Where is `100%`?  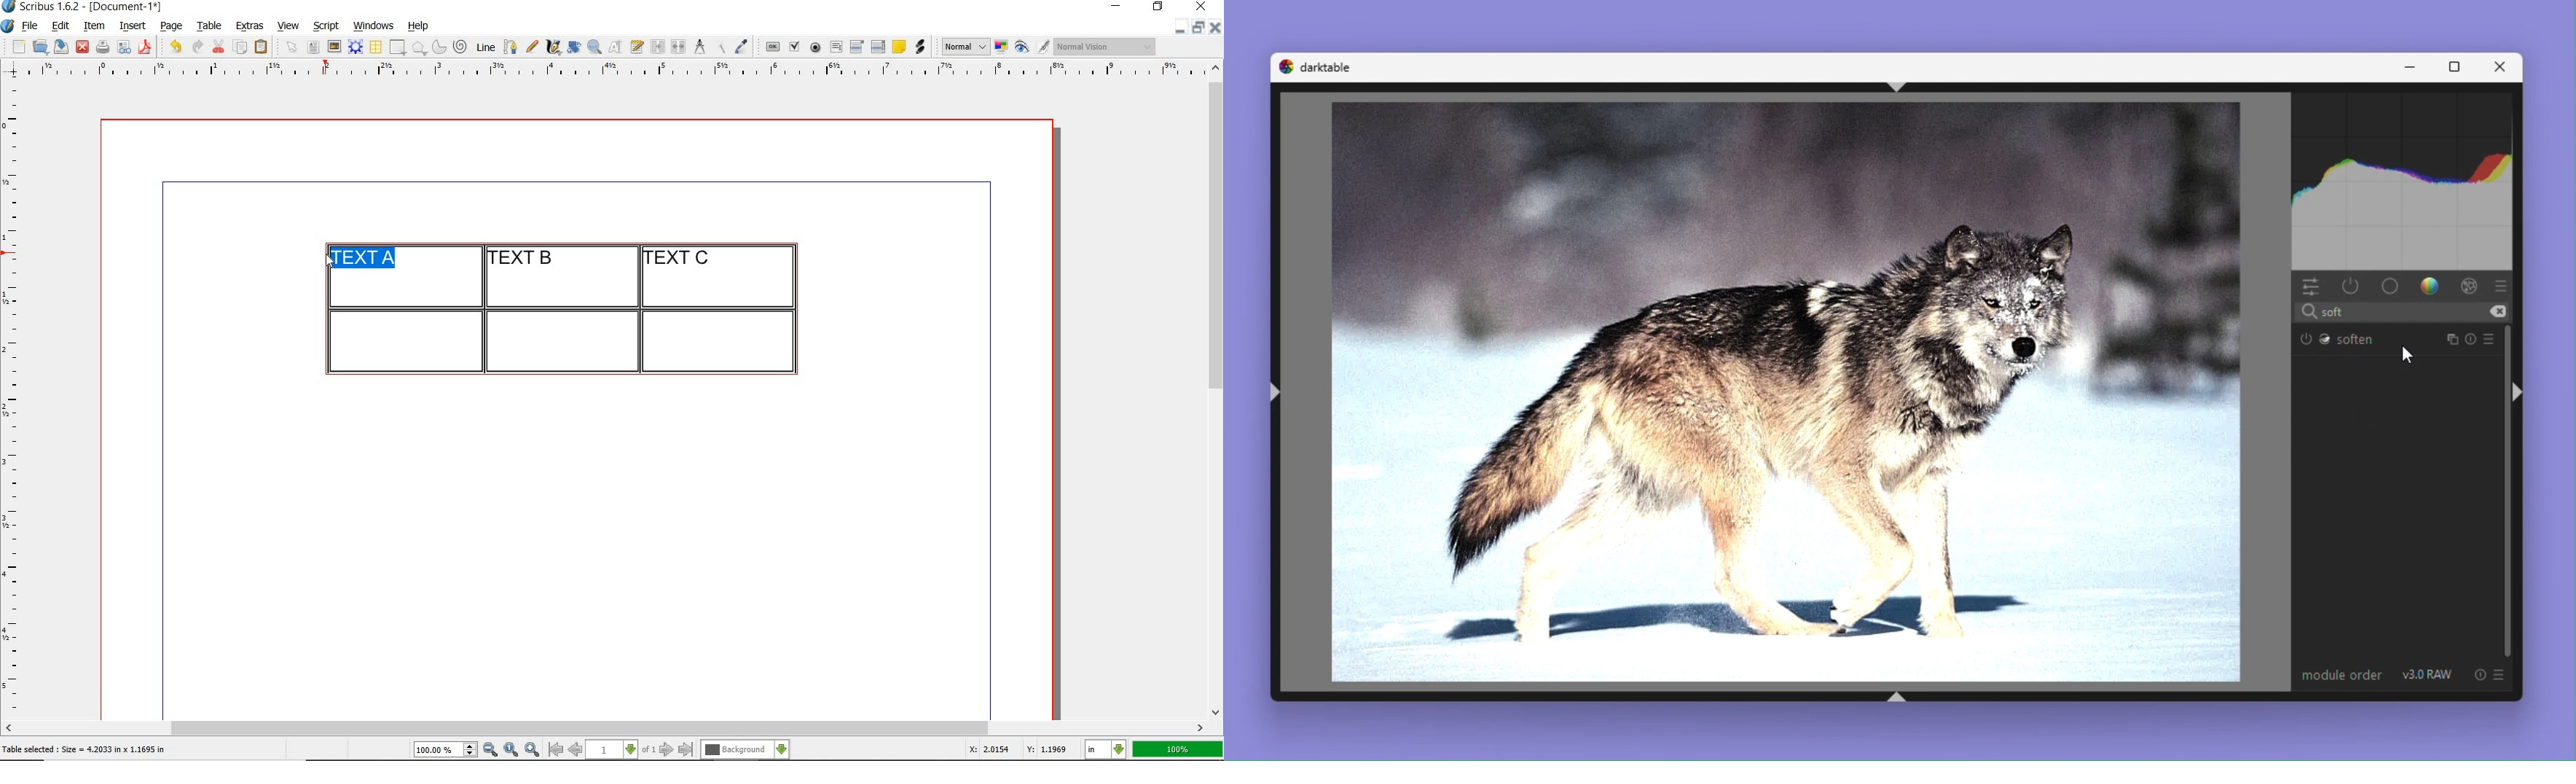 100% is located at coordinates (1179, 749).